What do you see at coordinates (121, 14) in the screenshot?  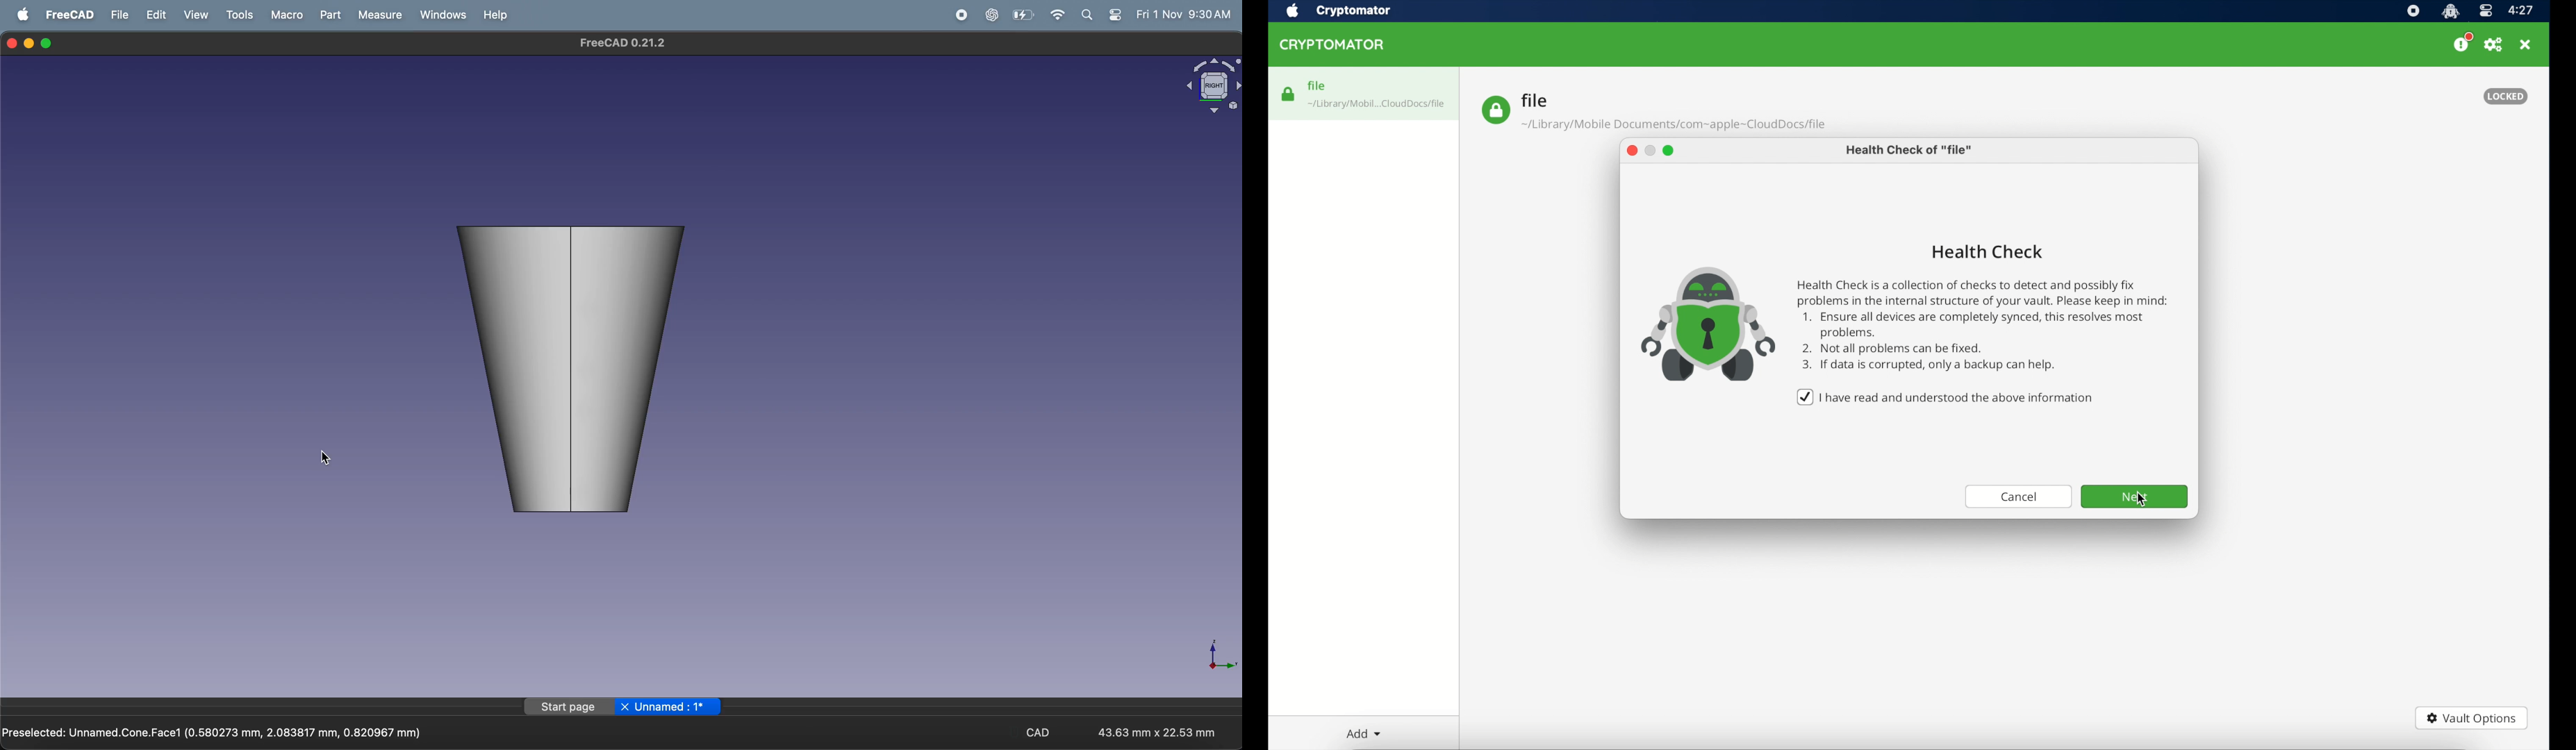 I see `file` at bounding box center [121, 14].